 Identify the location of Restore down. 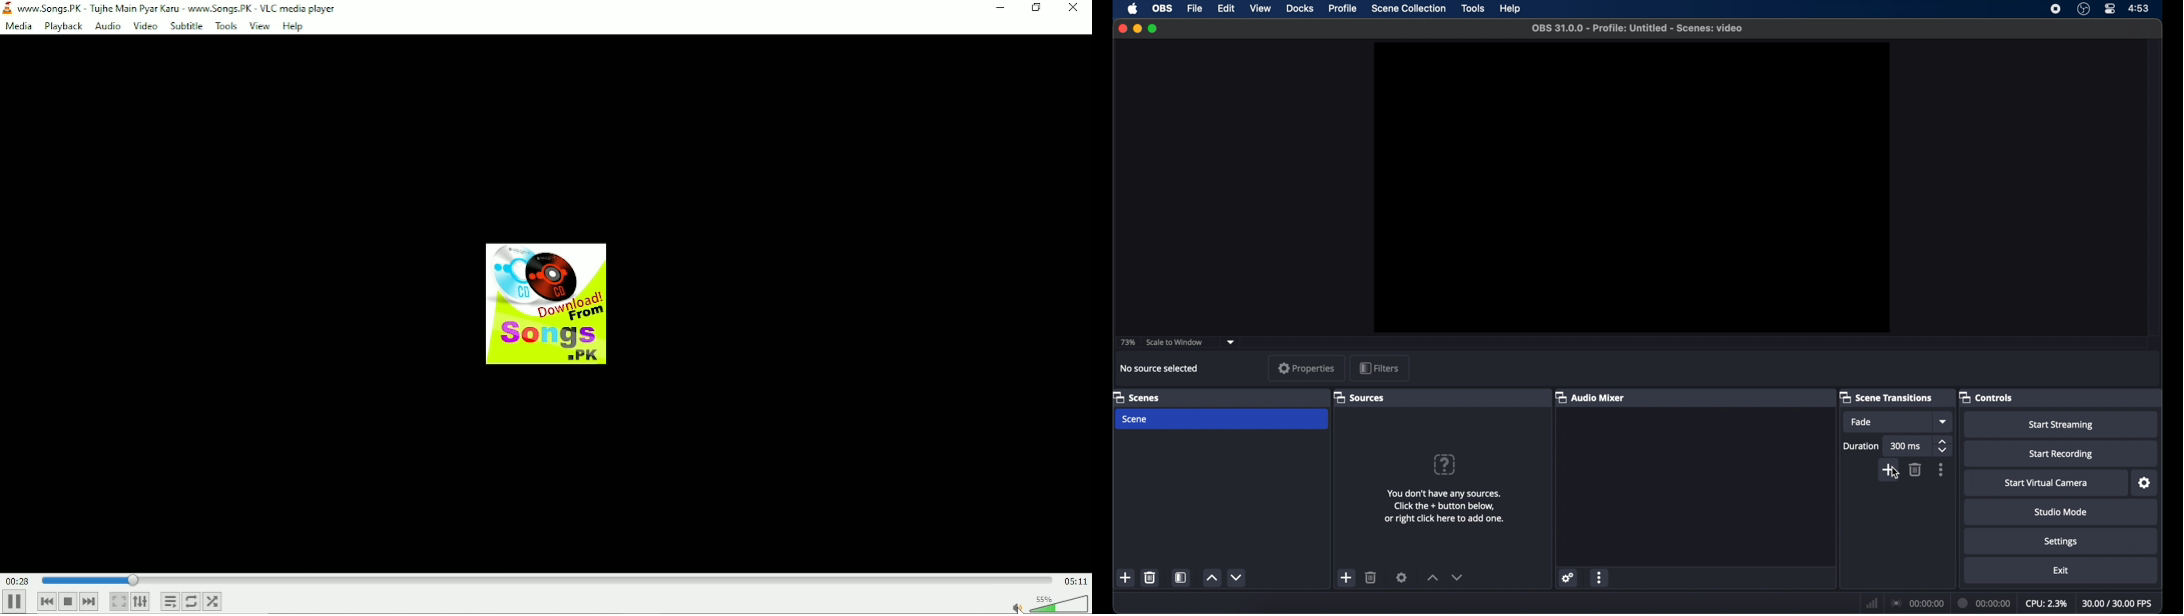
(1036, 10).